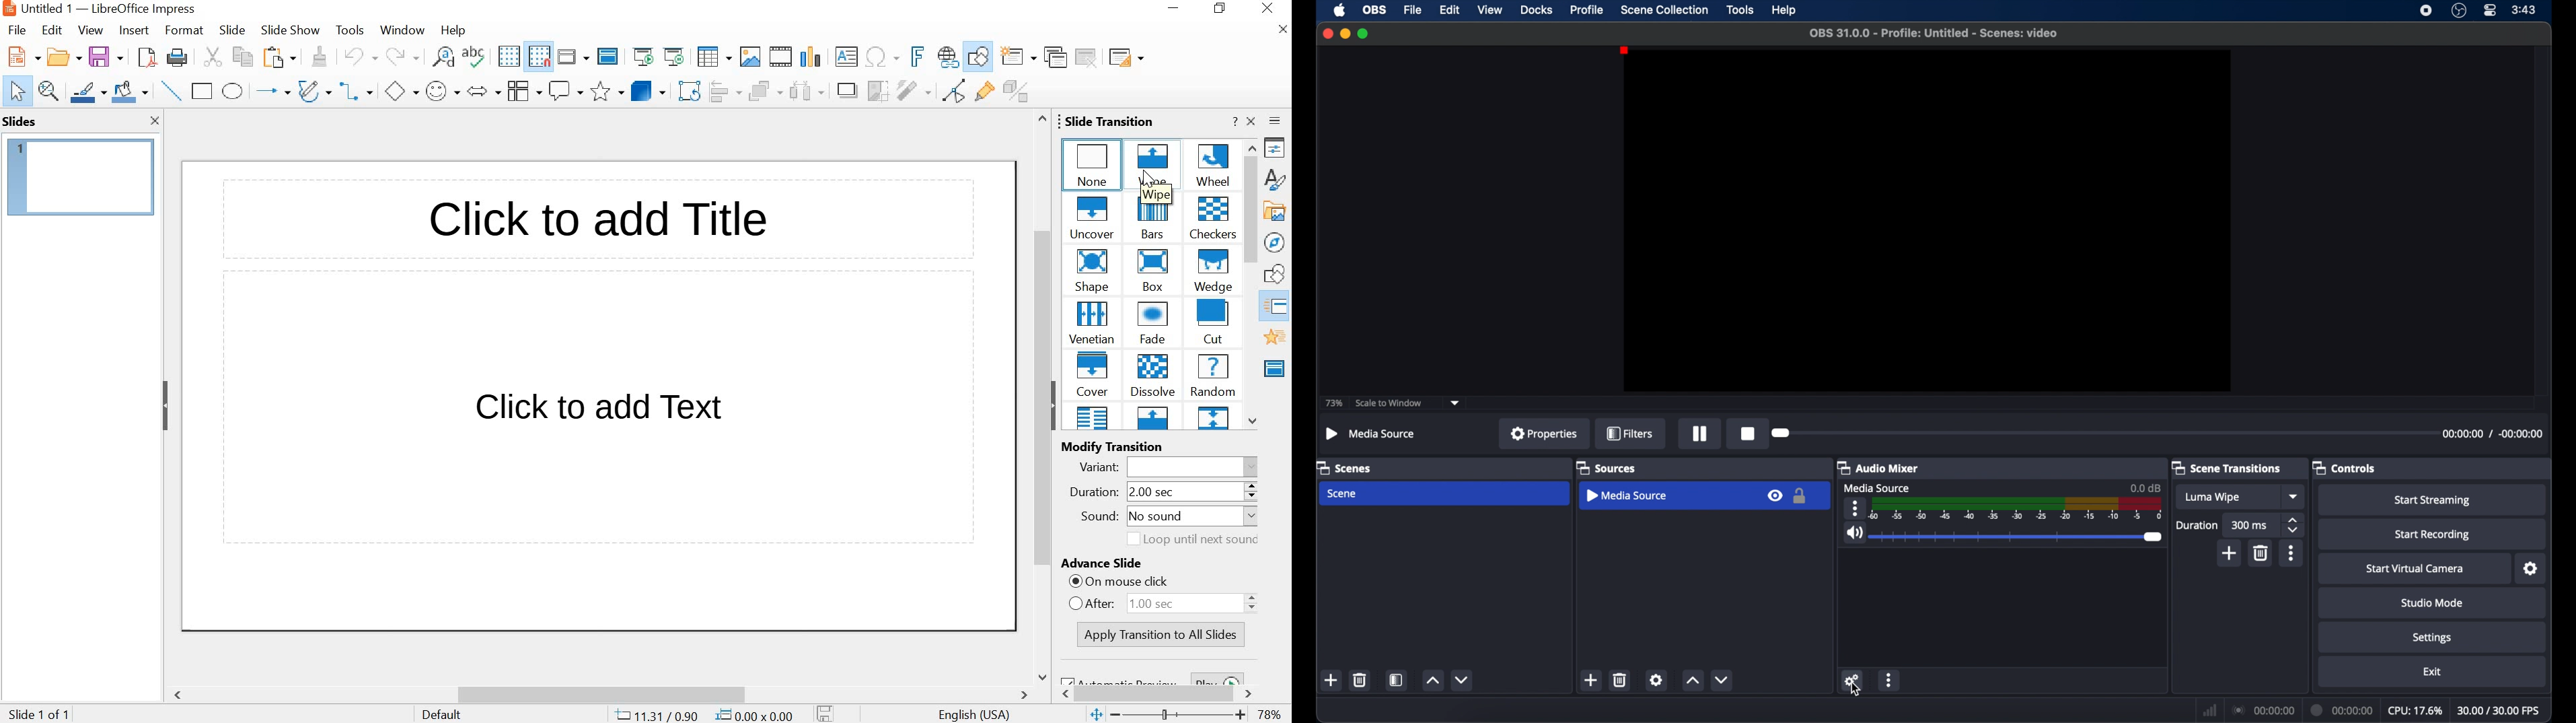 This screenshot has height=728, width=2576. Describe the element at coordinates (1344, 467) in the screenshot. I see `scenes` at that location.